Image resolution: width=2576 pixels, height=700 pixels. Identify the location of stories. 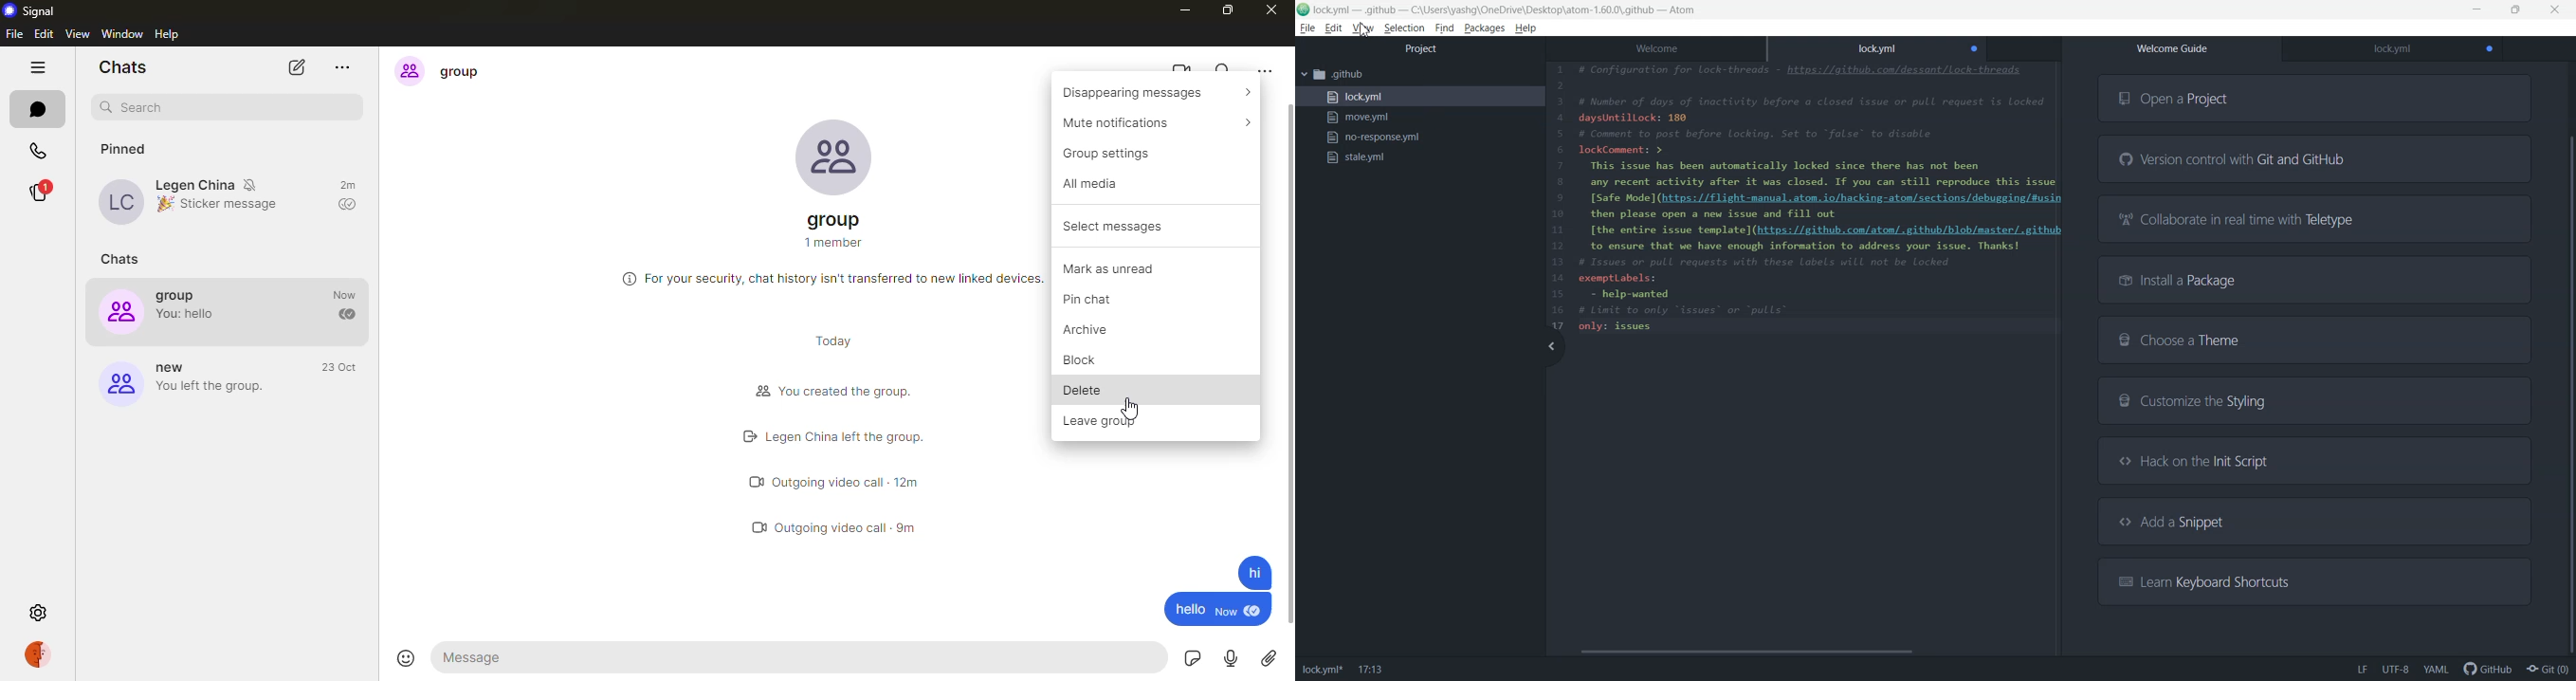
(41, 186).